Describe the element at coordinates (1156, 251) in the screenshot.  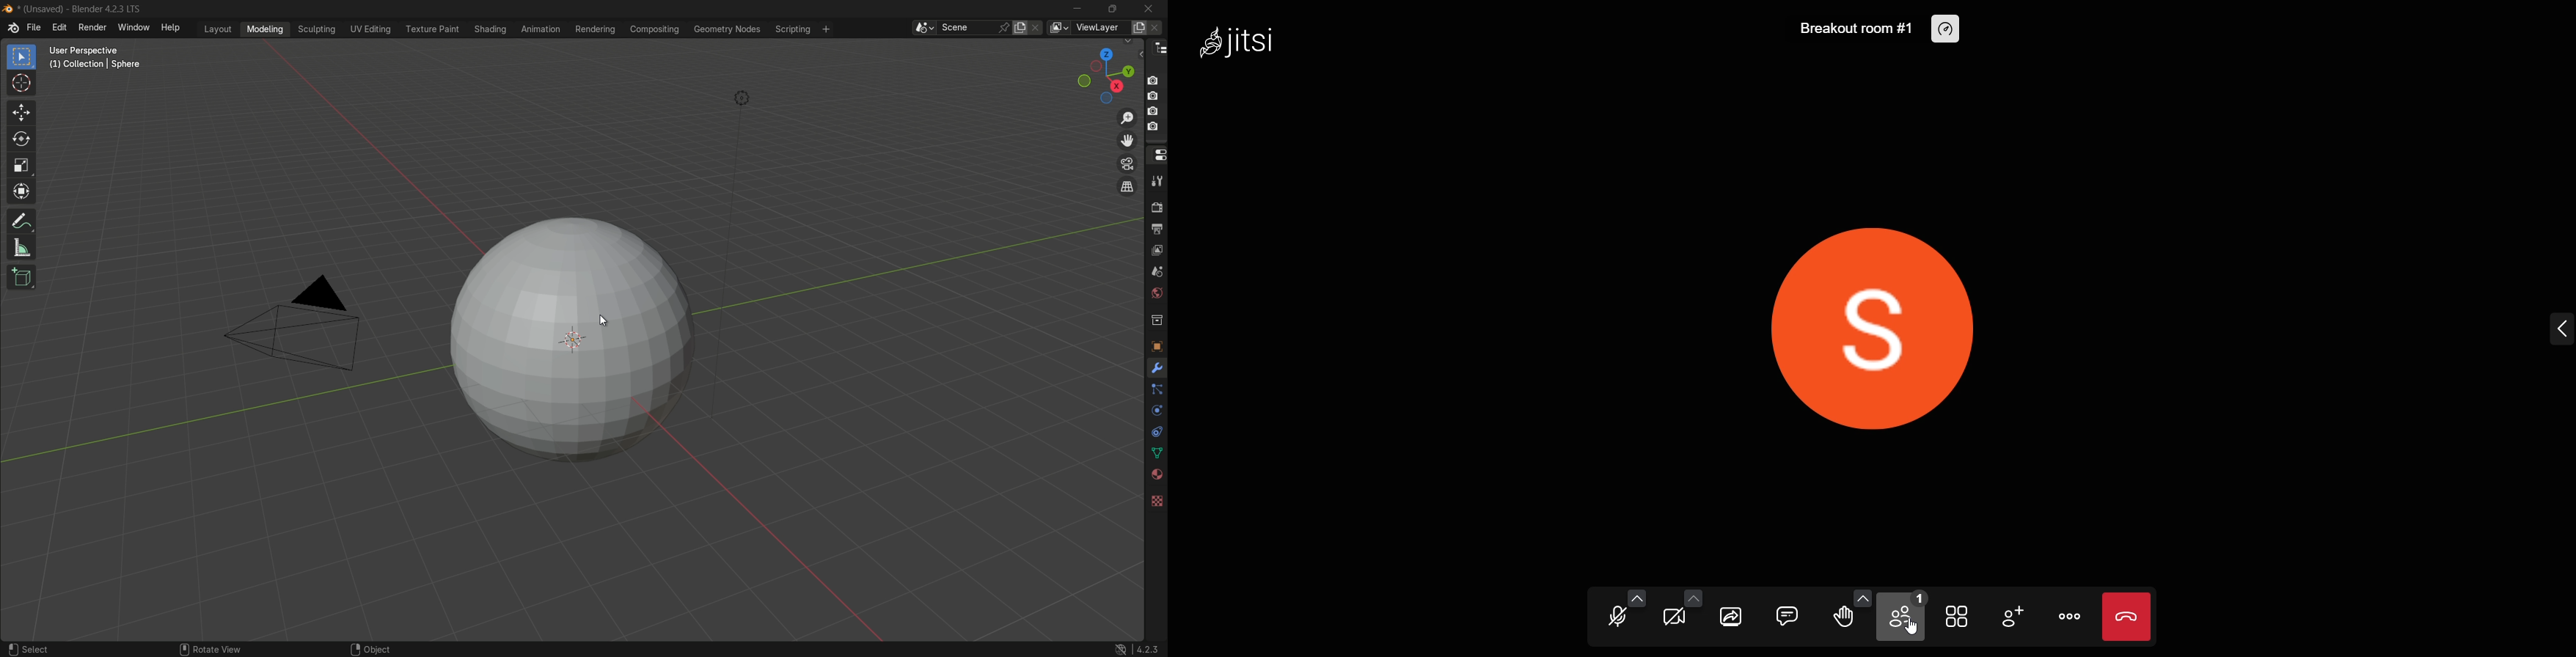
I see `view layer` at that location.